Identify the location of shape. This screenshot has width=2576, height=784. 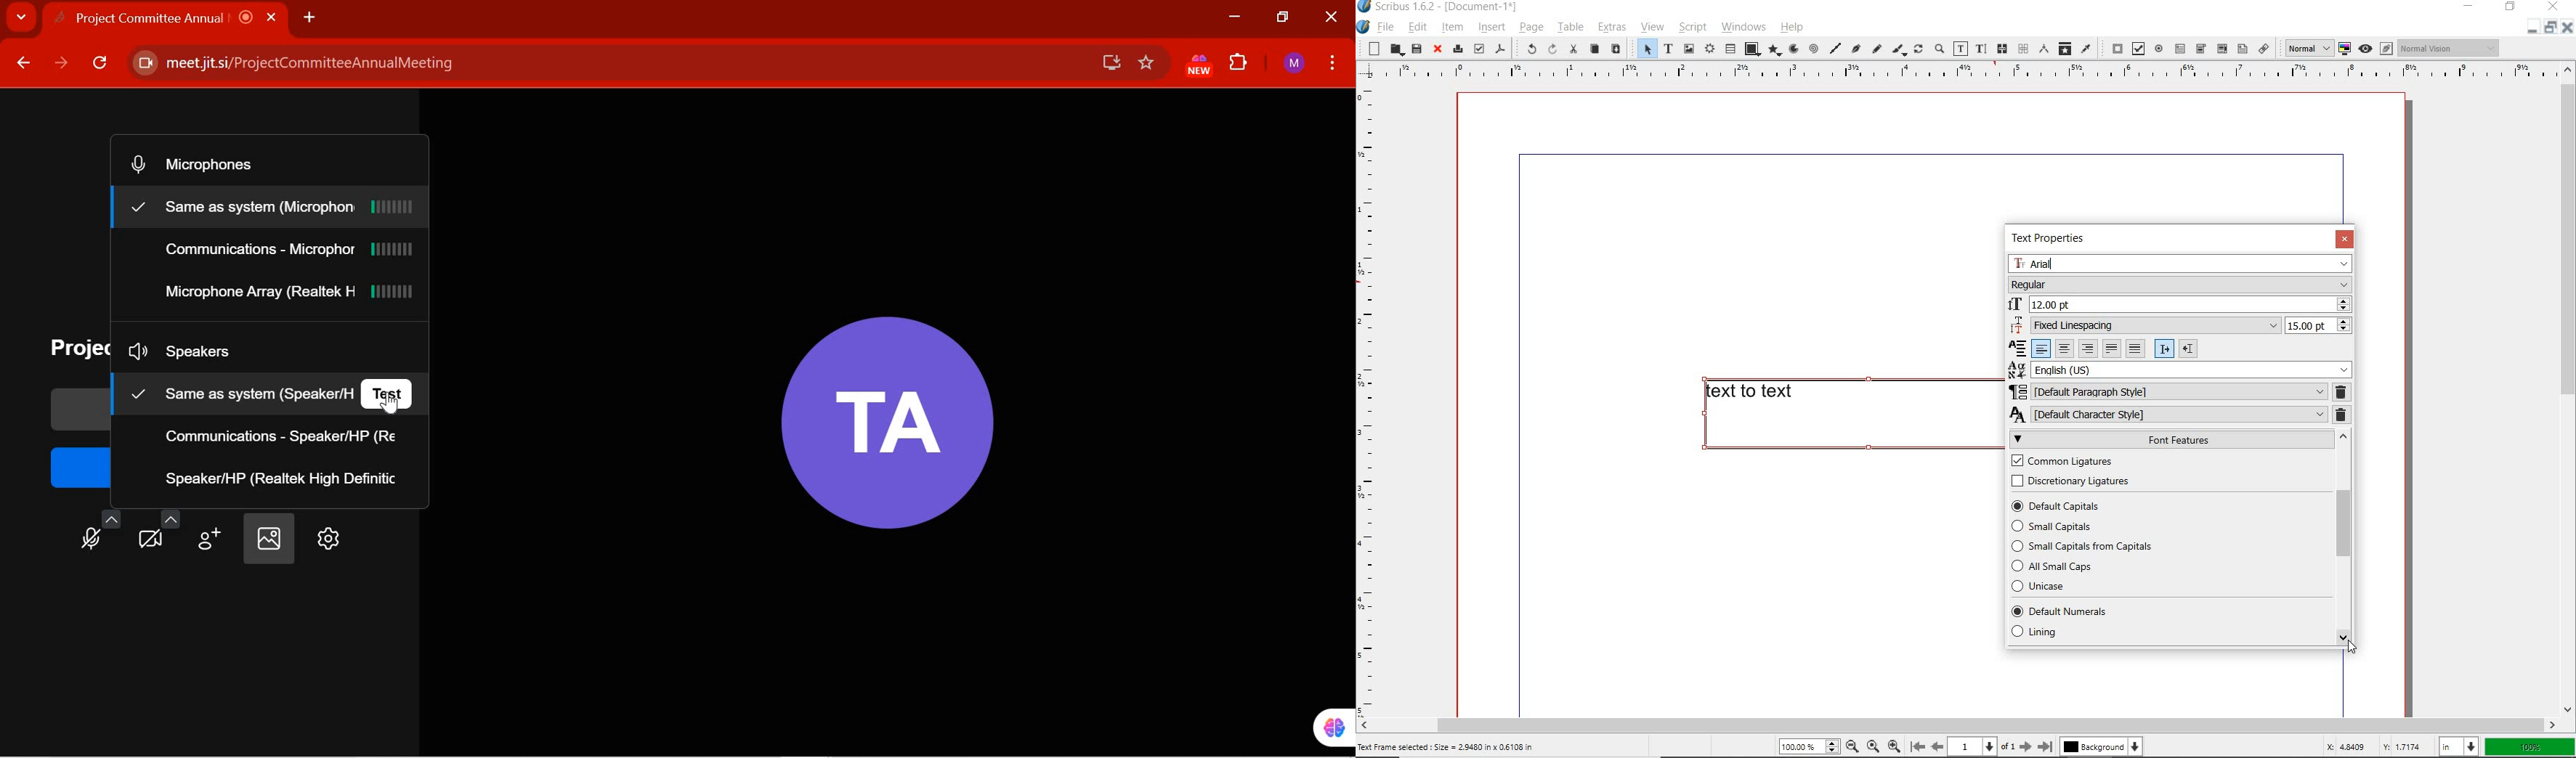
(1751, 49).